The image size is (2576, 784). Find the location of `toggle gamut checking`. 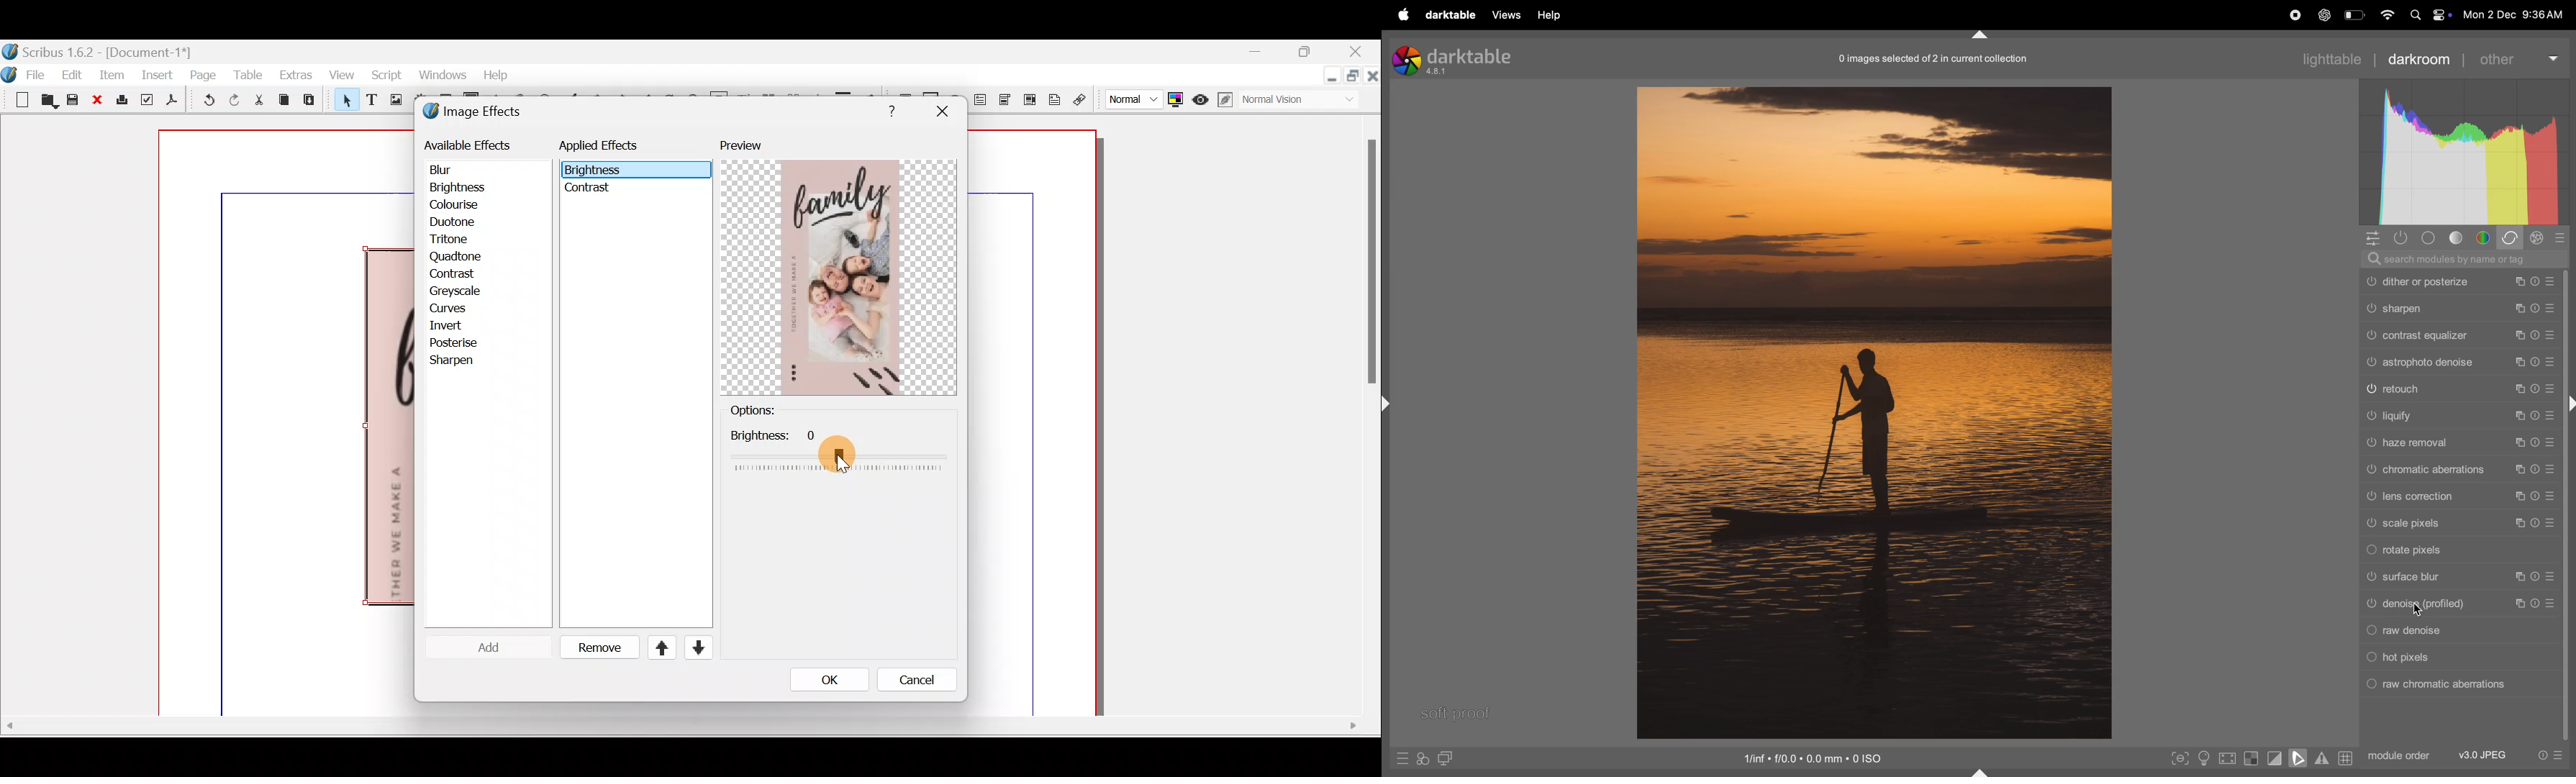

toggle gamut checking is located at coordinates (2321, 760).